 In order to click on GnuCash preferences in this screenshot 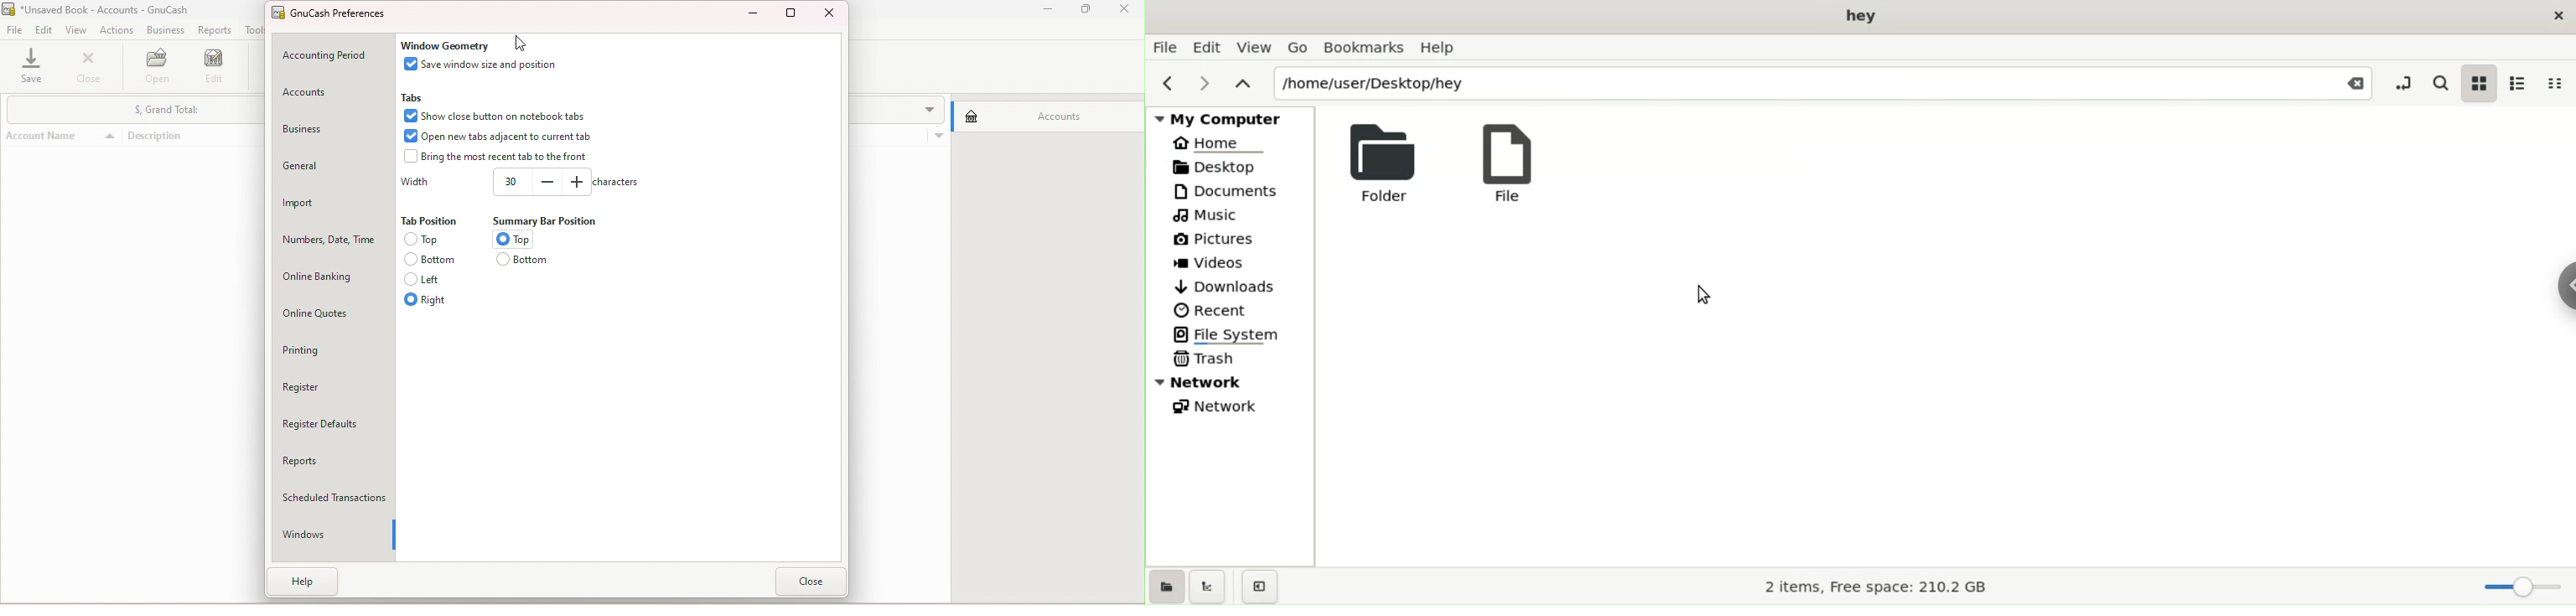, I will do `click(339, 14)`.